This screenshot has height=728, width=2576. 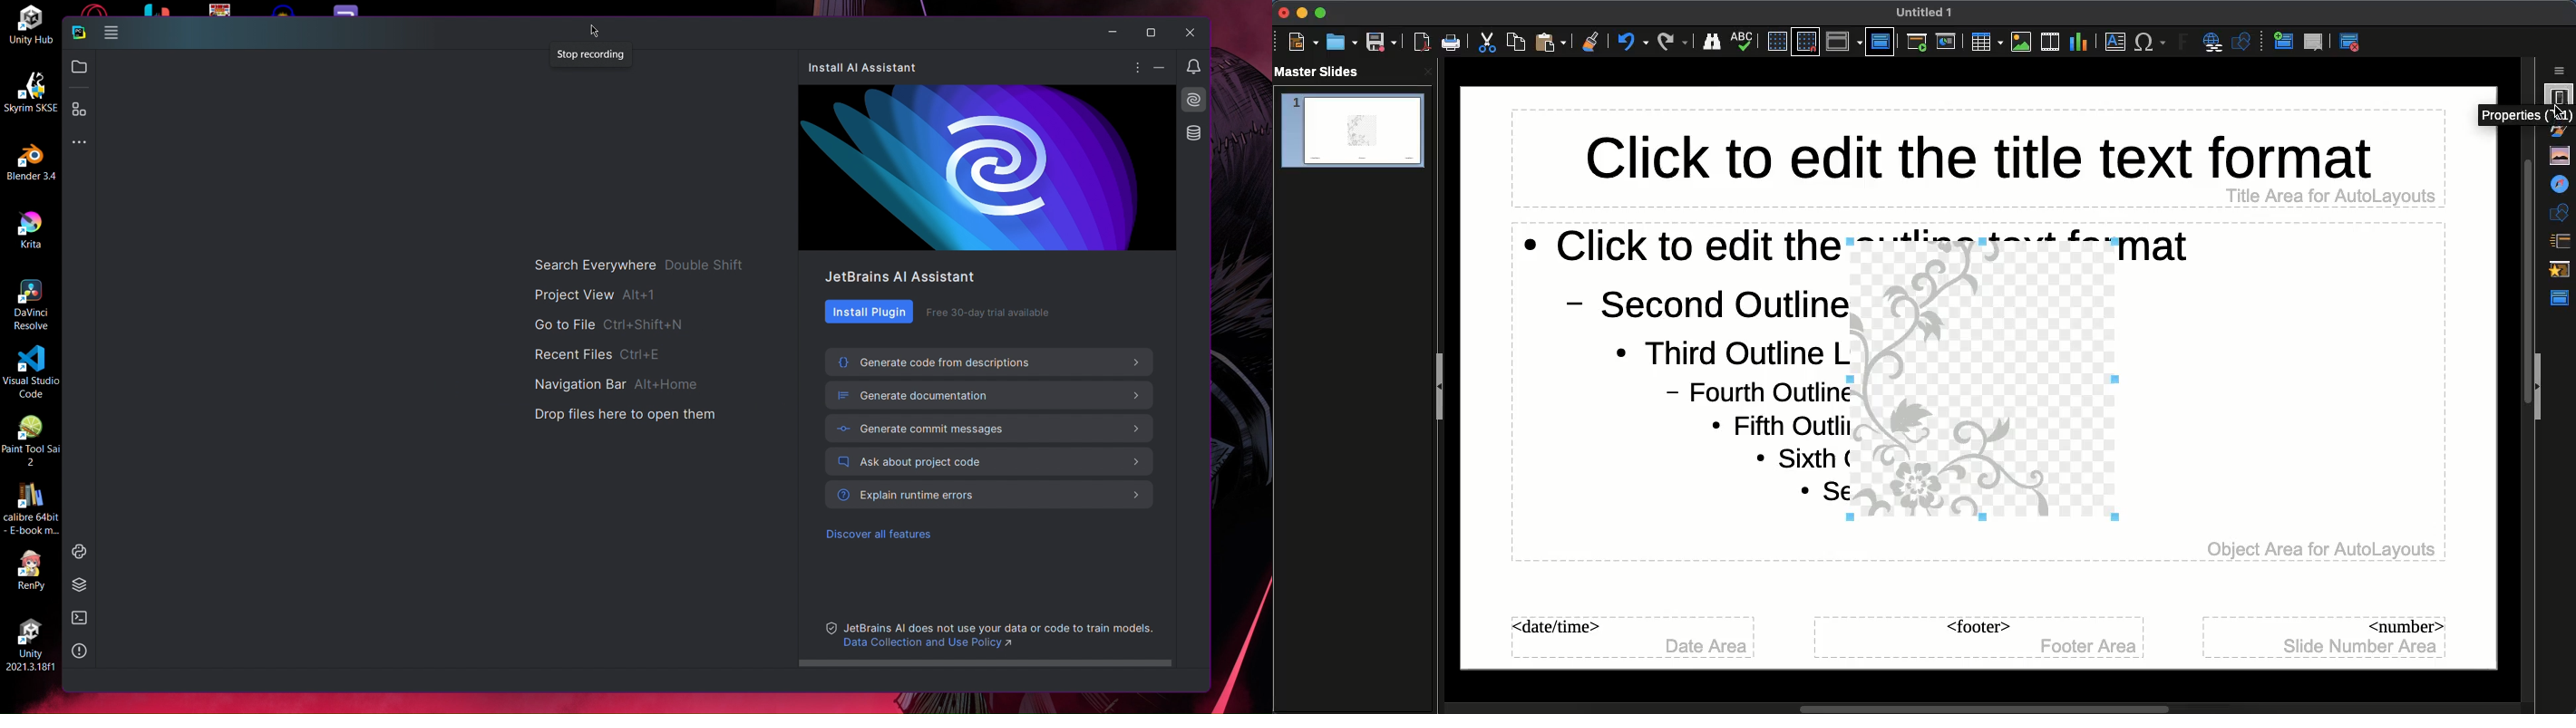 I want to click on Animation, so click(x=2561, y=271).